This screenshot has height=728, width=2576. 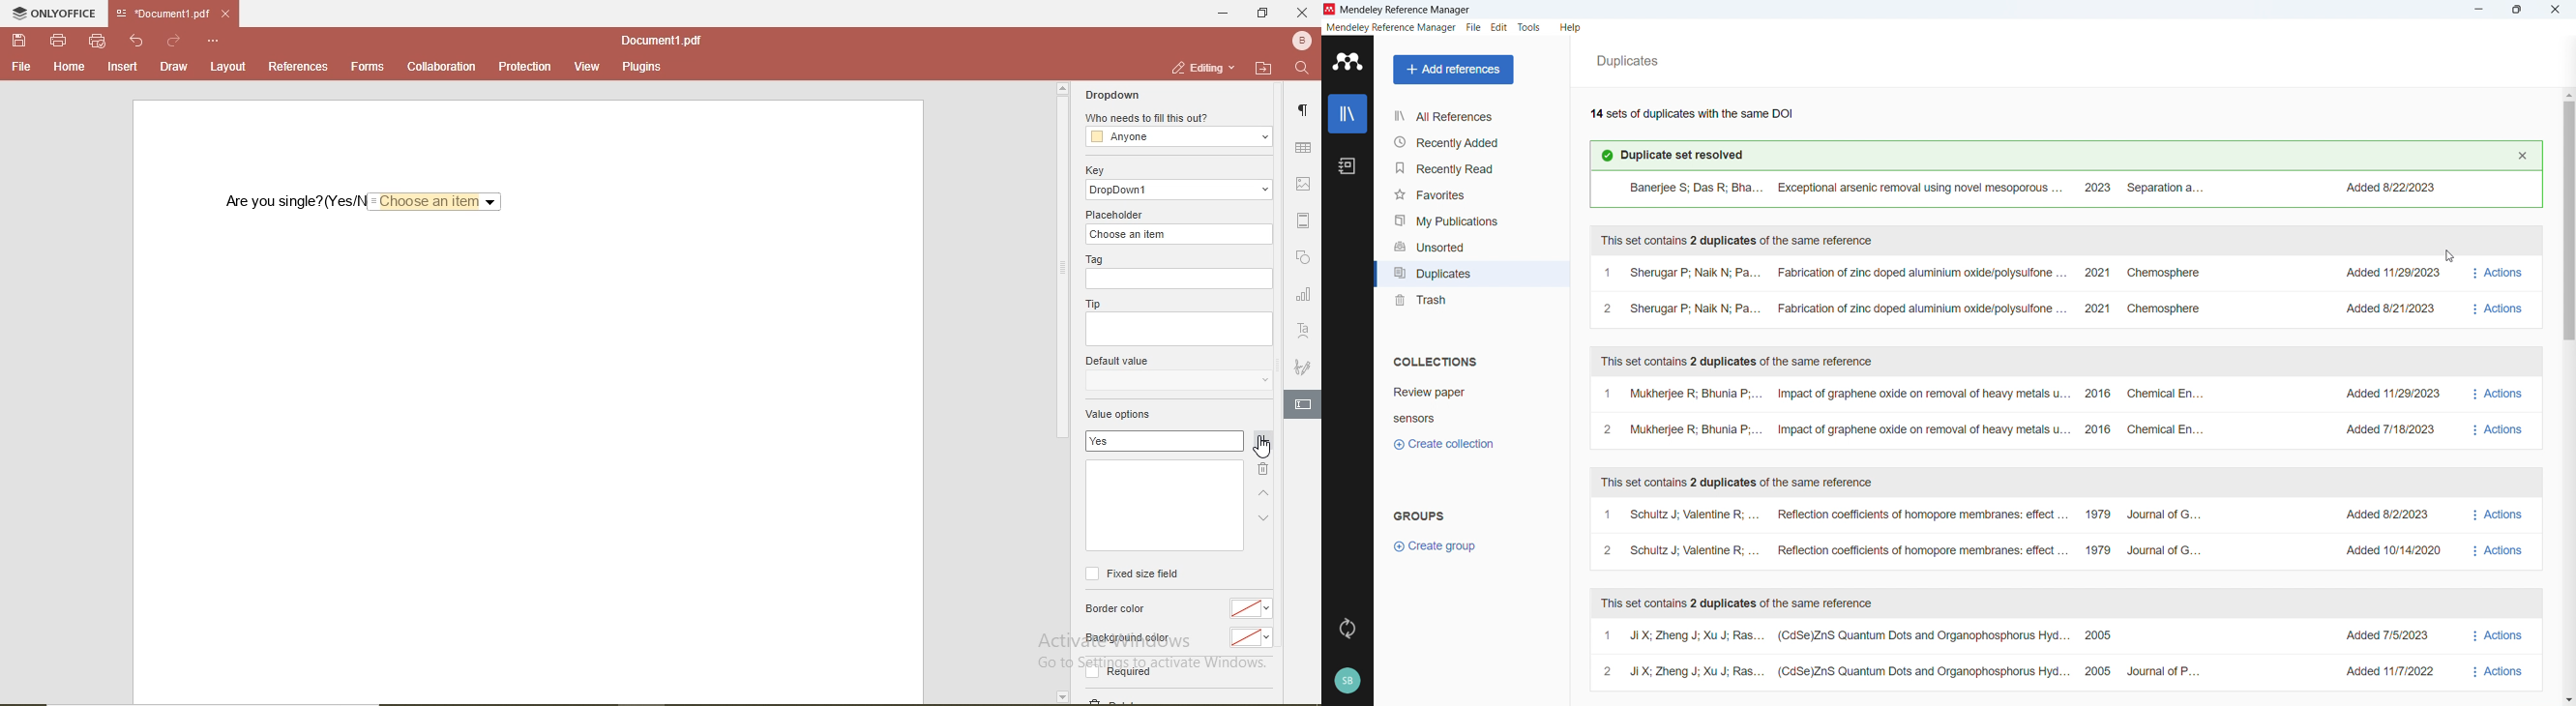 I want to click on Actions , so click(x=2500, y=412).